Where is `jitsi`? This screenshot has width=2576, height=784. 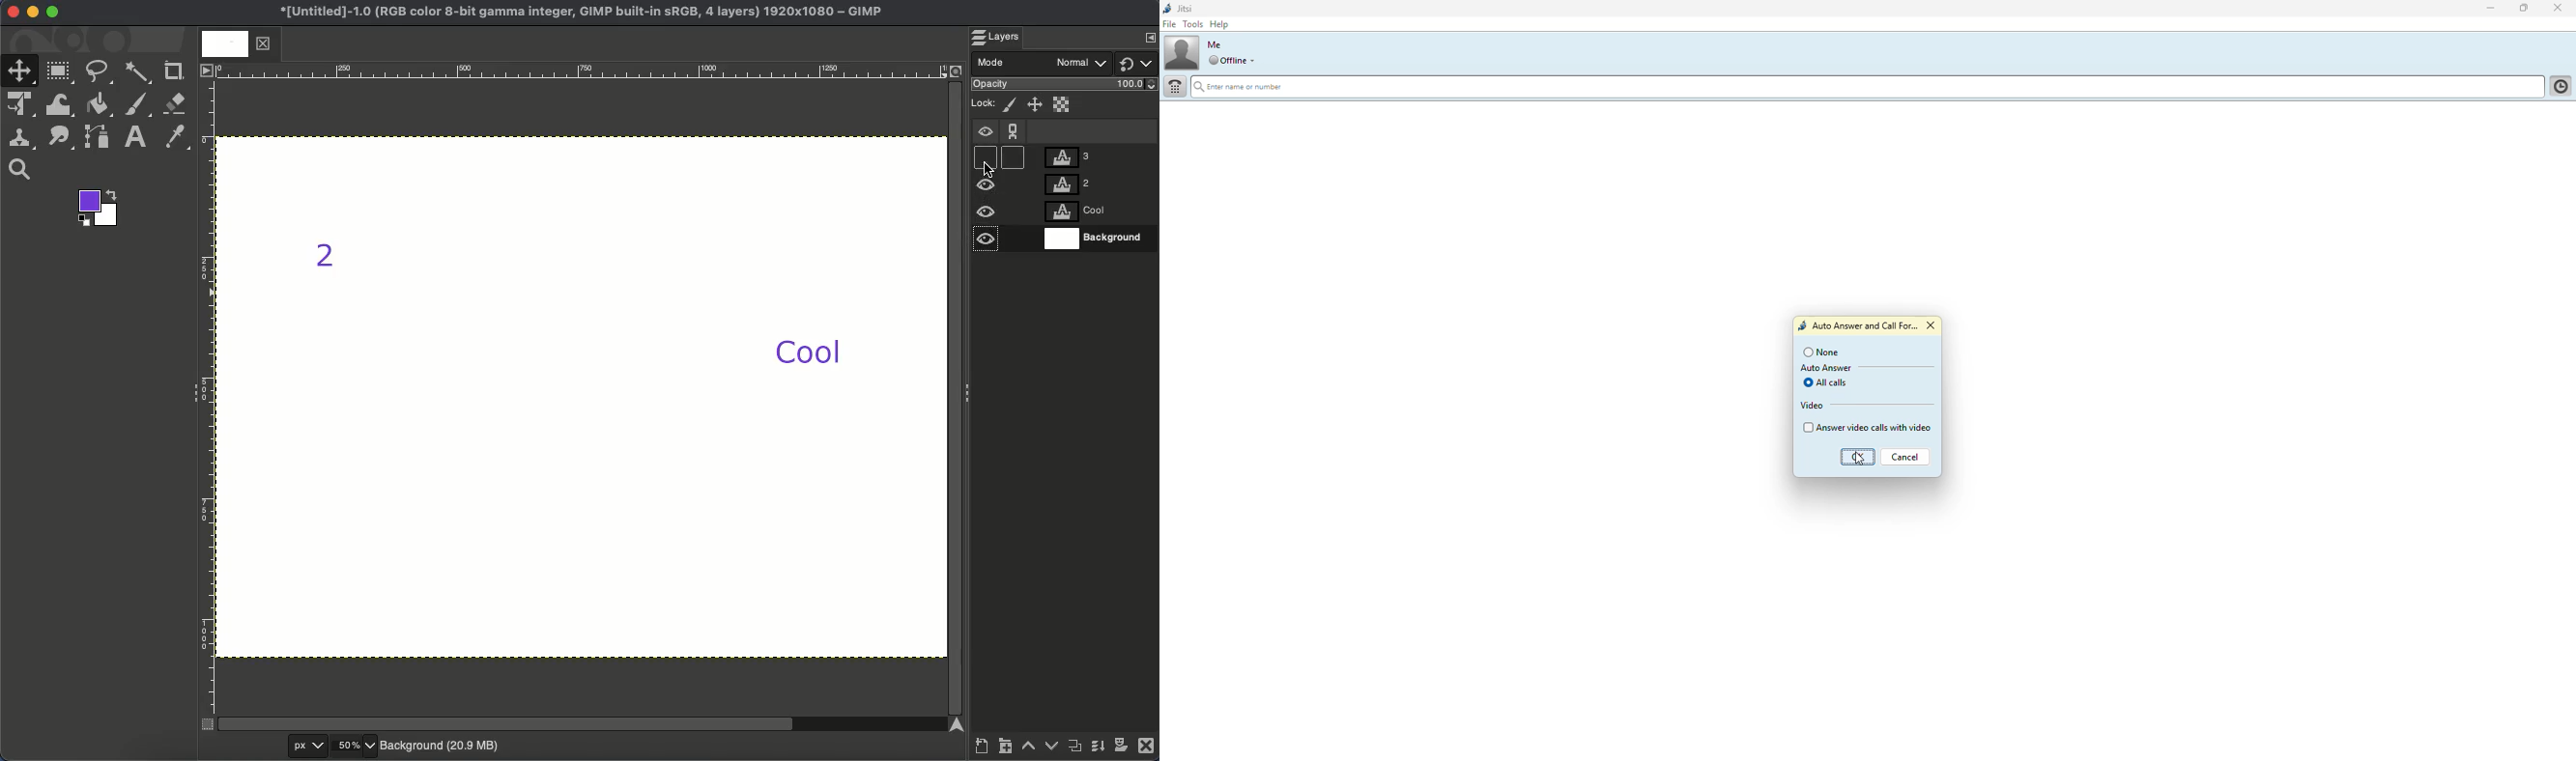
jitsi is located at coordinates (1180, 9).